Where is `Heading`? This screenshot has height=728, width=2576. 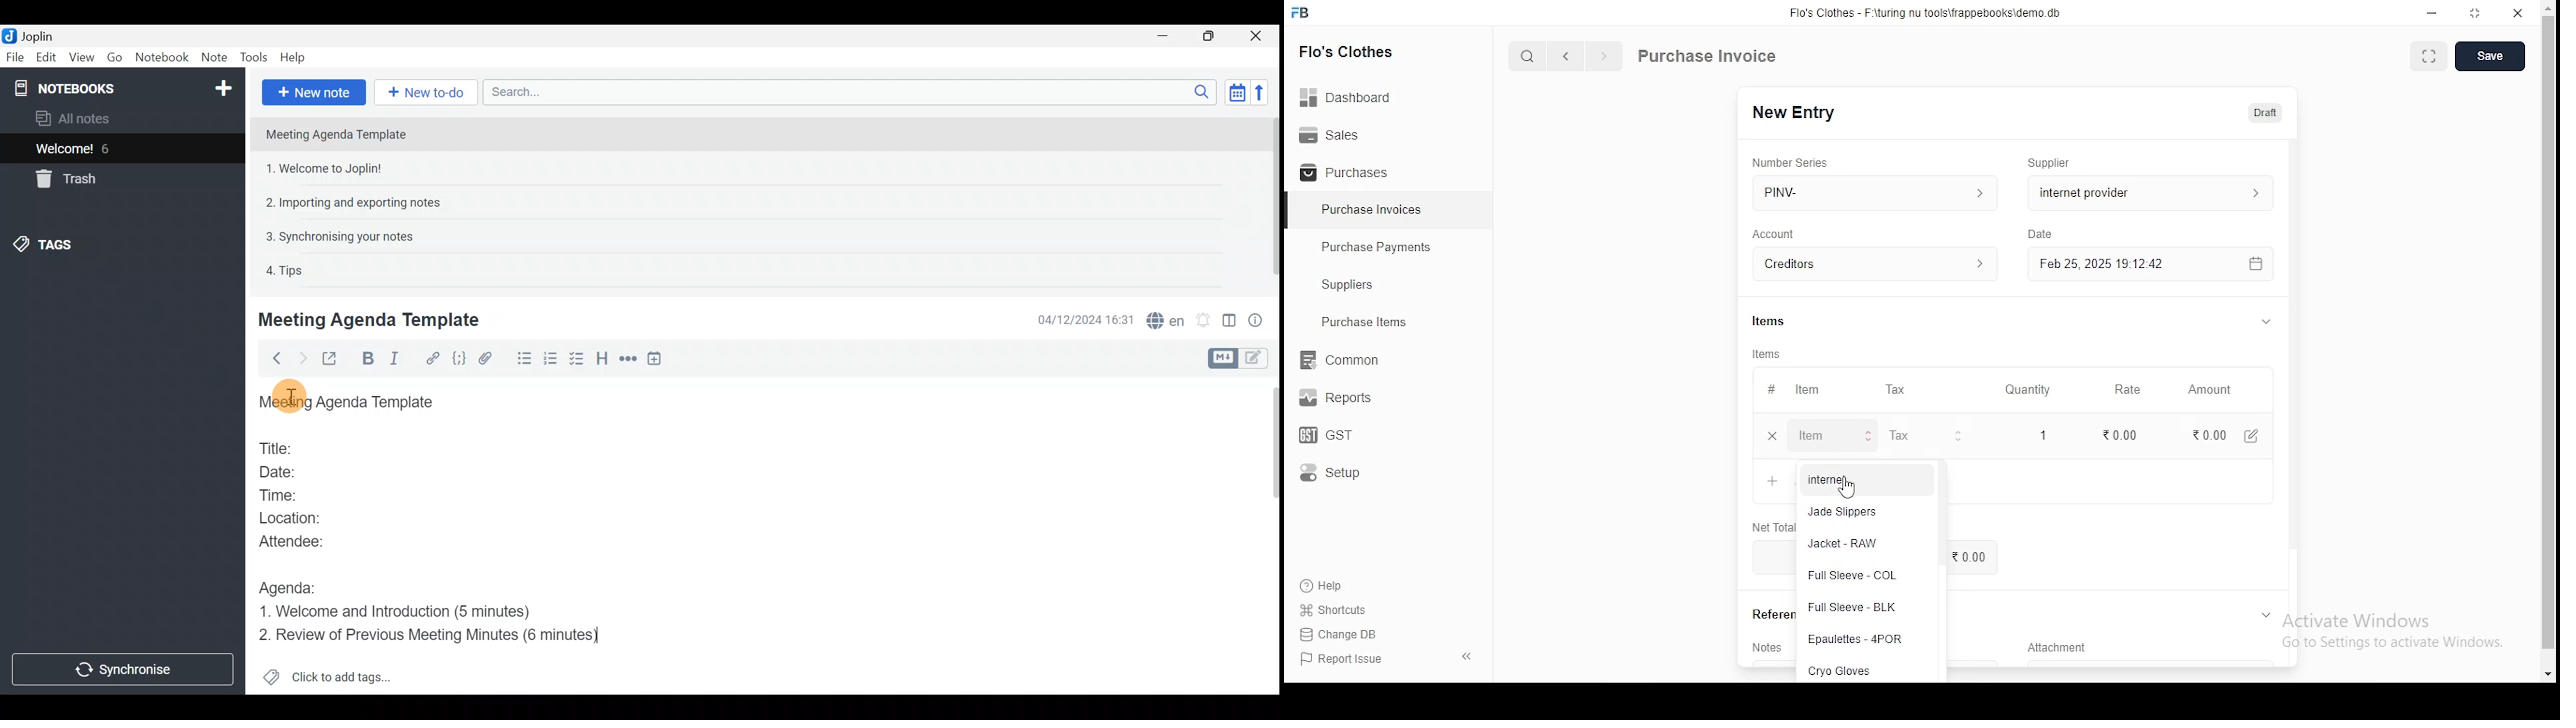 Heading is located at coordinates (603, 361).